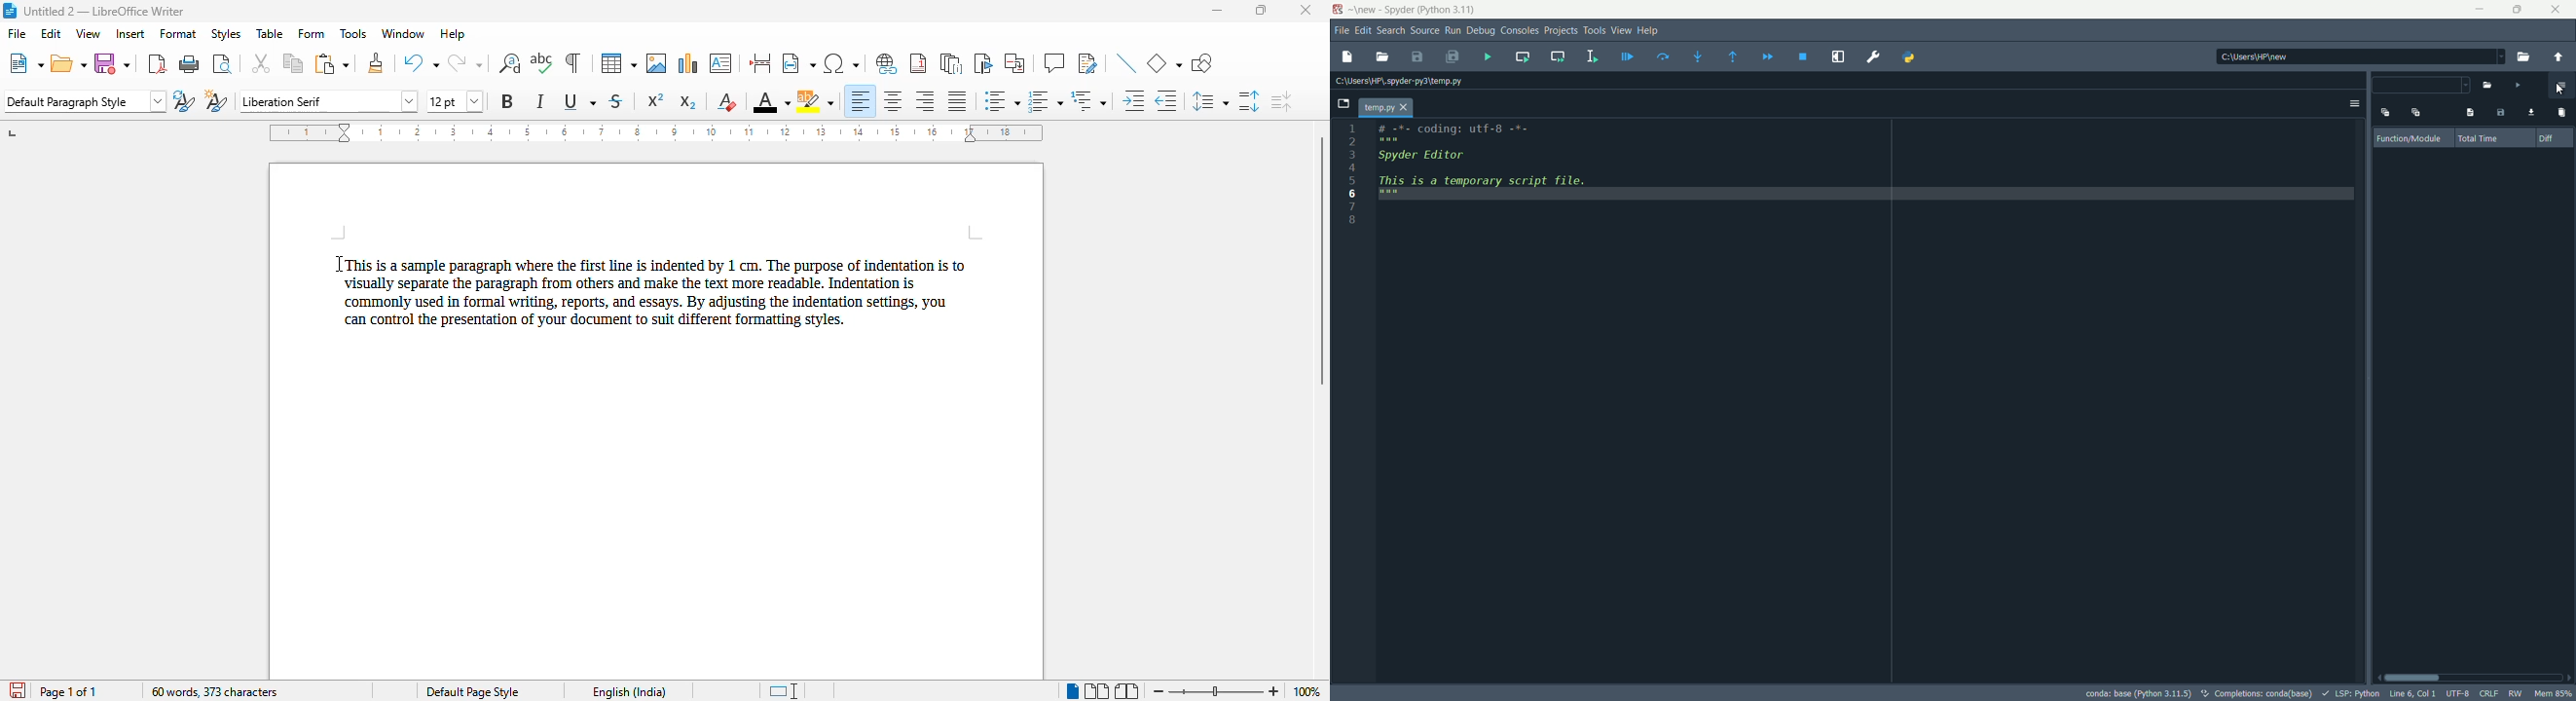 Image resolution: width=2576 pixels, height=728 pixels. What do you see at coordinates (2257, 693) in the screenshot?
I see `completions: conda (base)` at bounding box center [2257, 693].